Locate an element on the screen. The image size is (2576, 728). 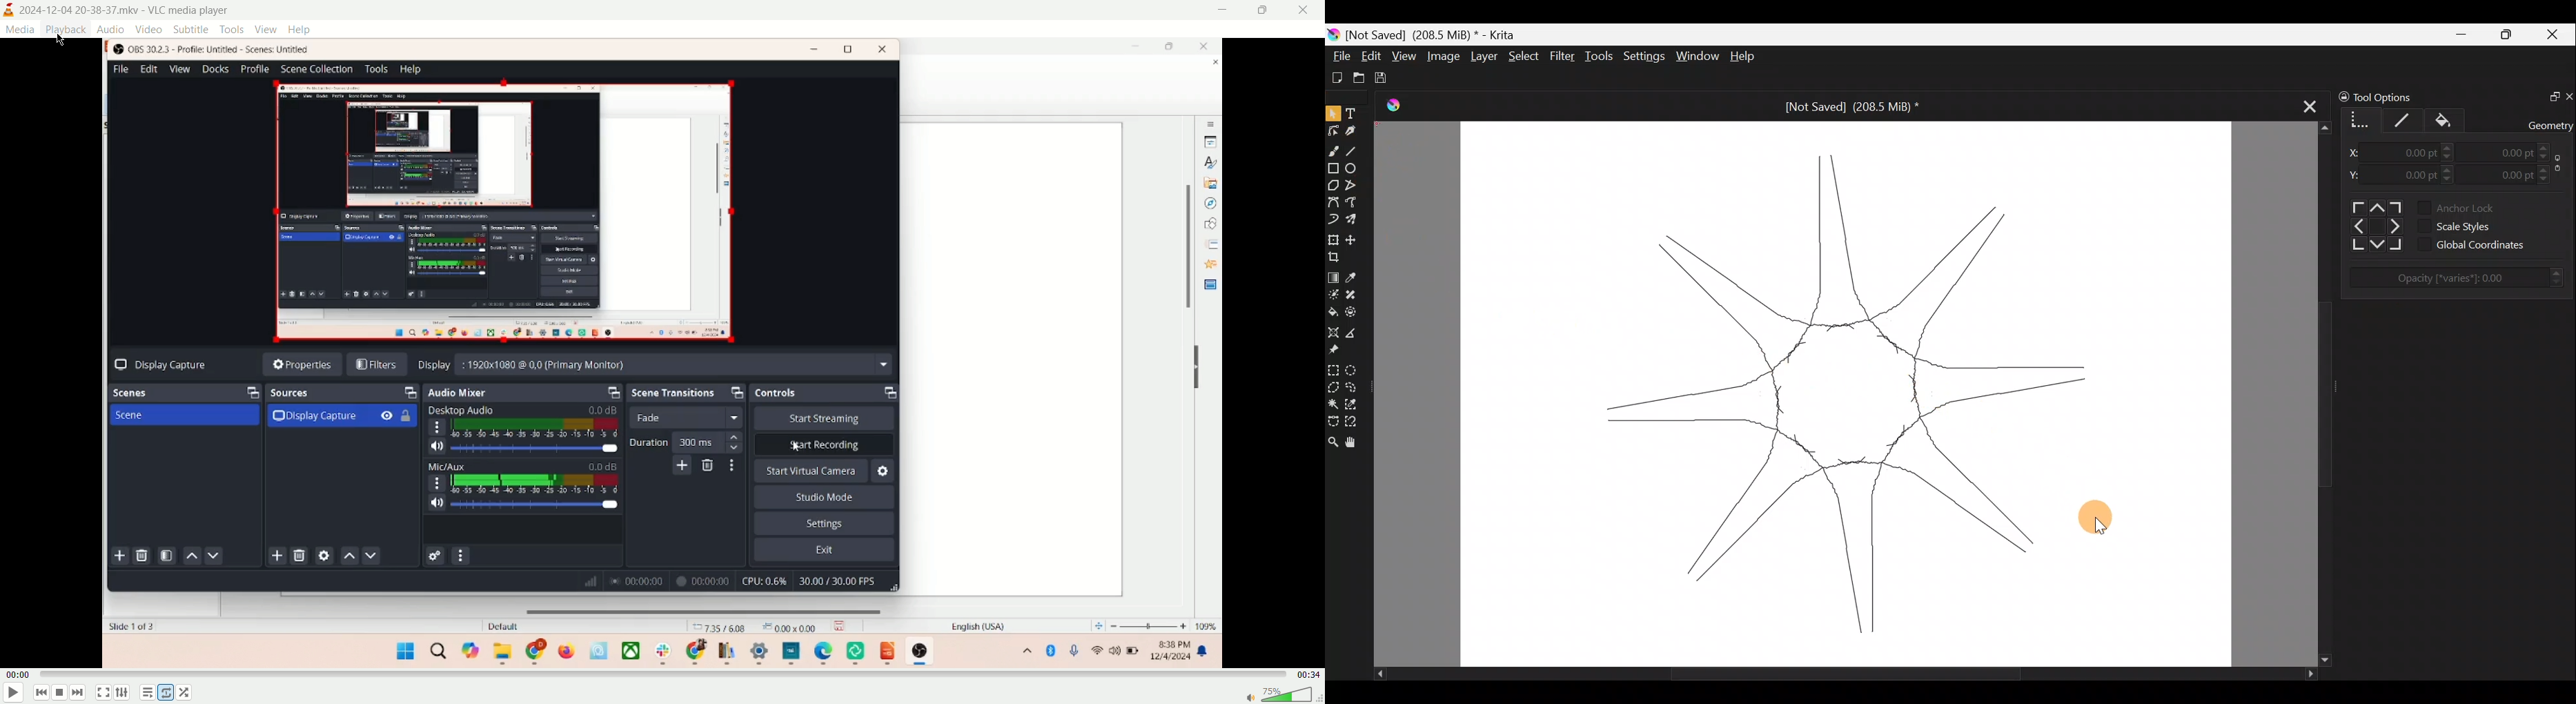
Rectangle is located at coordinates (1333, 168).